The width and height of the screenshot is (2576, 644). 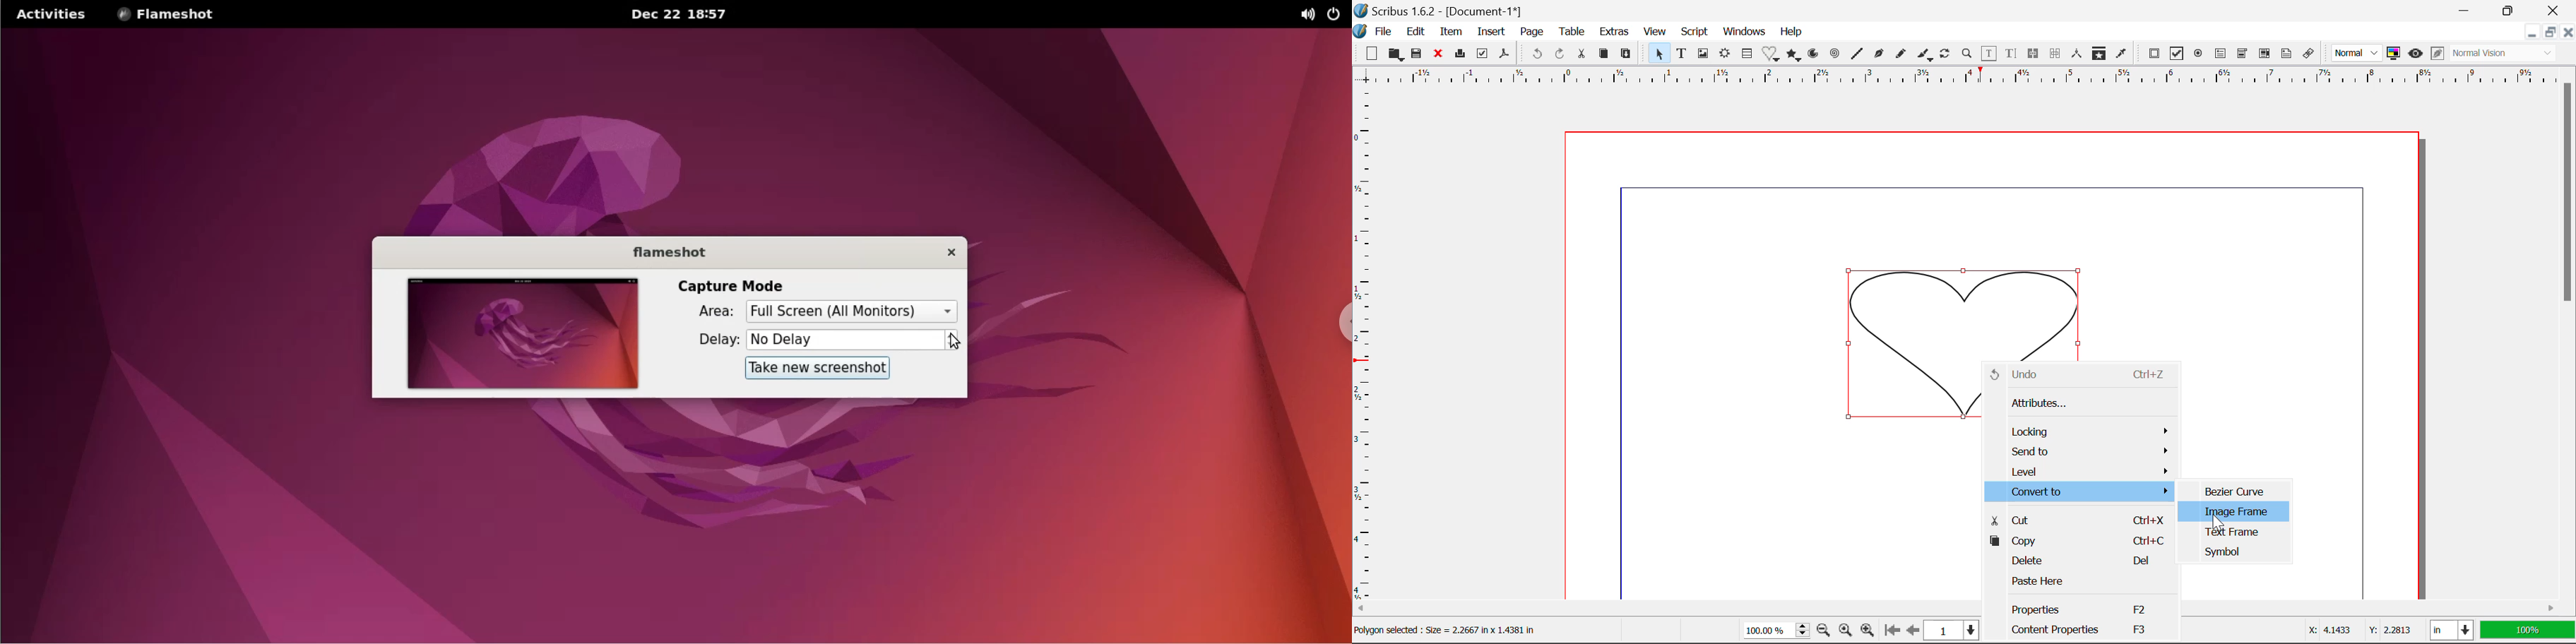 What do you see at coordinates (2080, 375) in the screenshot?
I see `Undo` at bounding box center [2080, 375].